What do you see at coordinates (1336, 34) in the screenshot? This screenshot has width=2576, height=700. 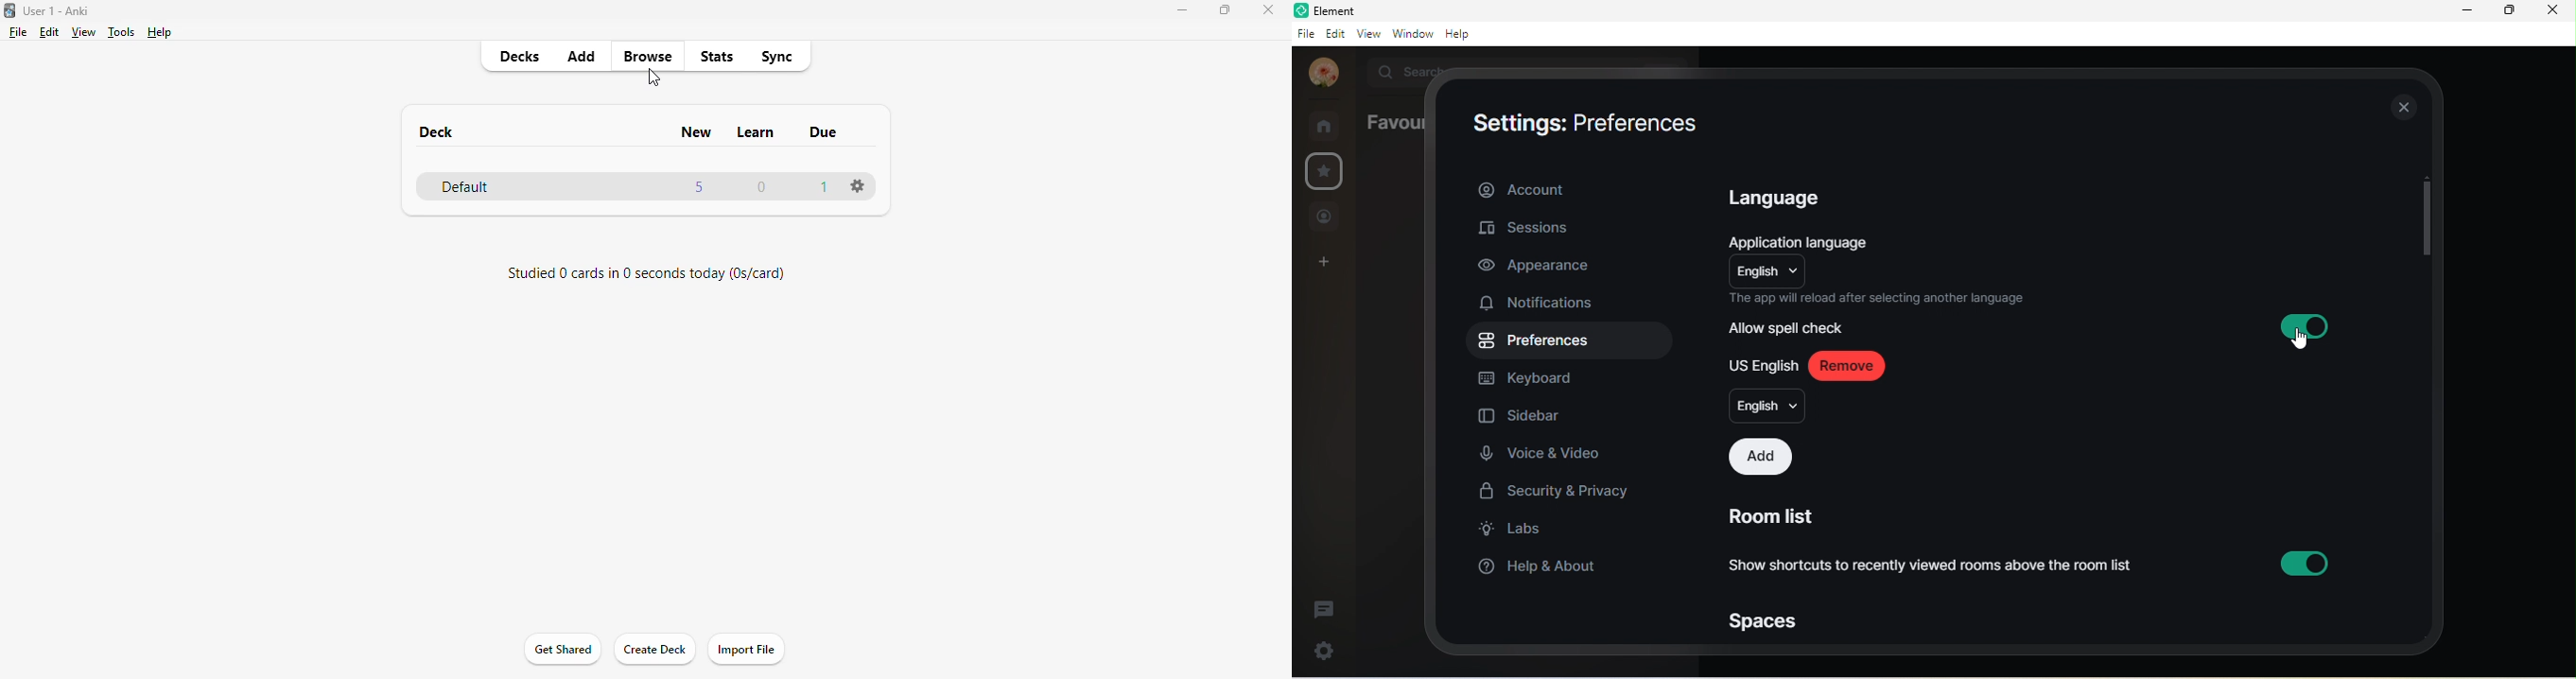 I see `edit` at bounding box center [1336, 34].